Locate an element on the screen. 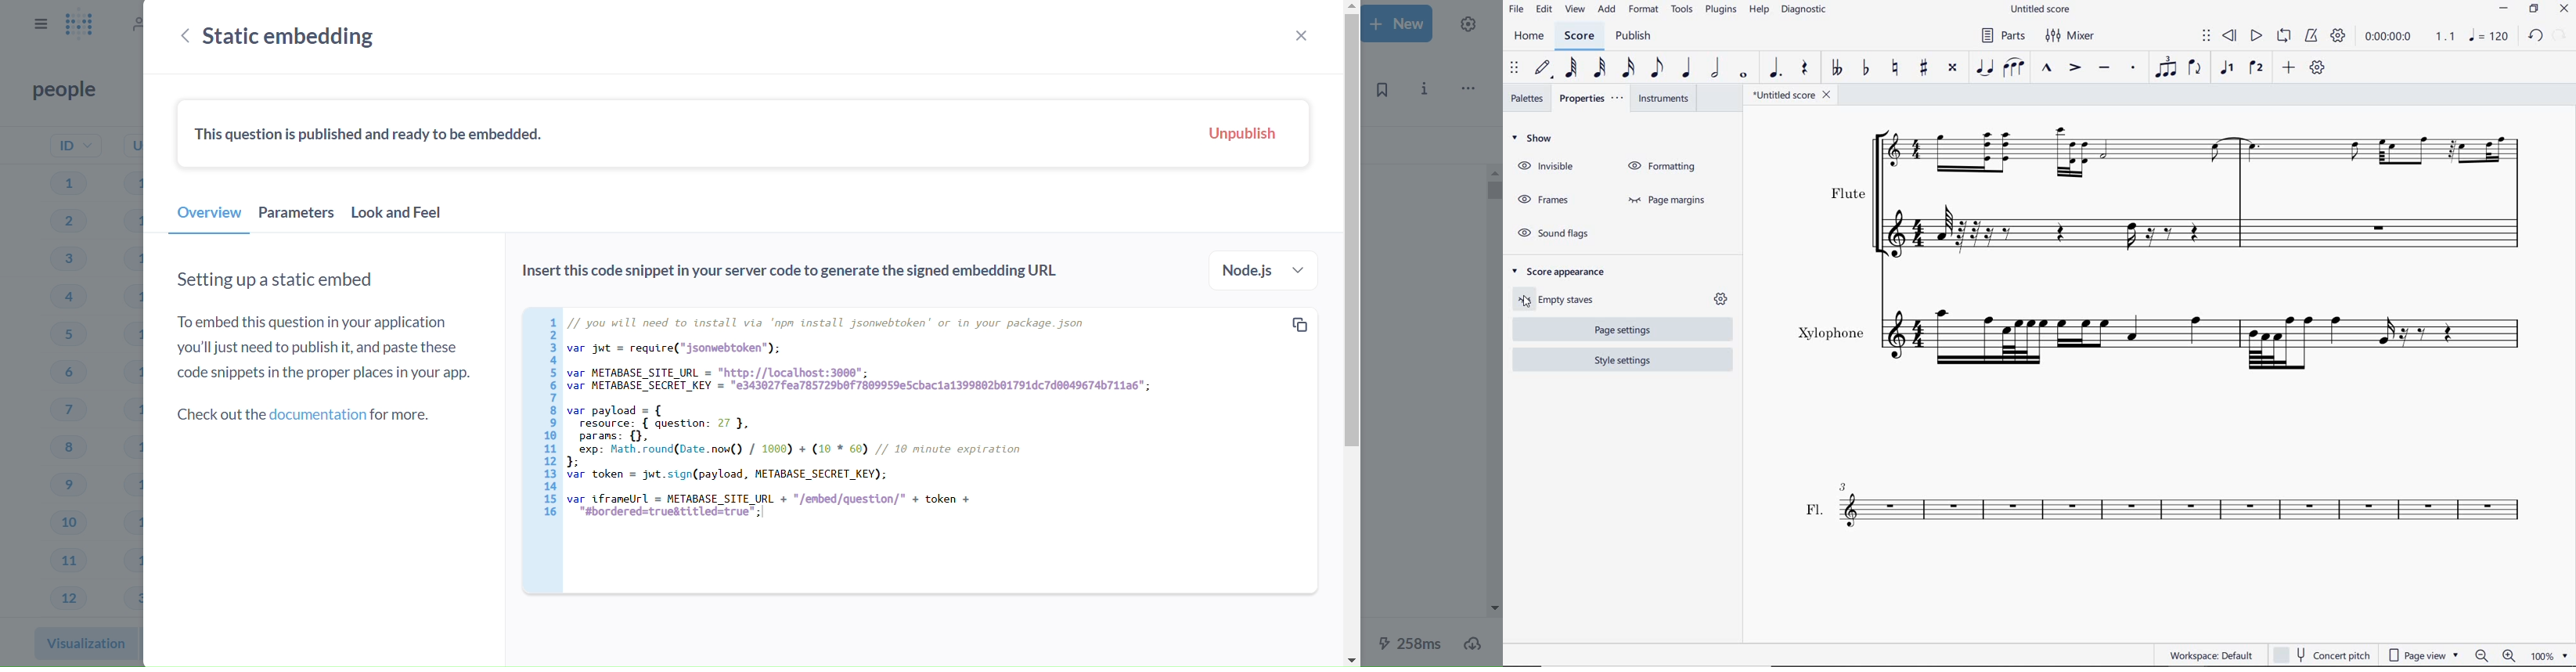 This screenshot has width=2576, height=672. DEFAULT (STEP TIME) is located at coordinates (1541, 70).